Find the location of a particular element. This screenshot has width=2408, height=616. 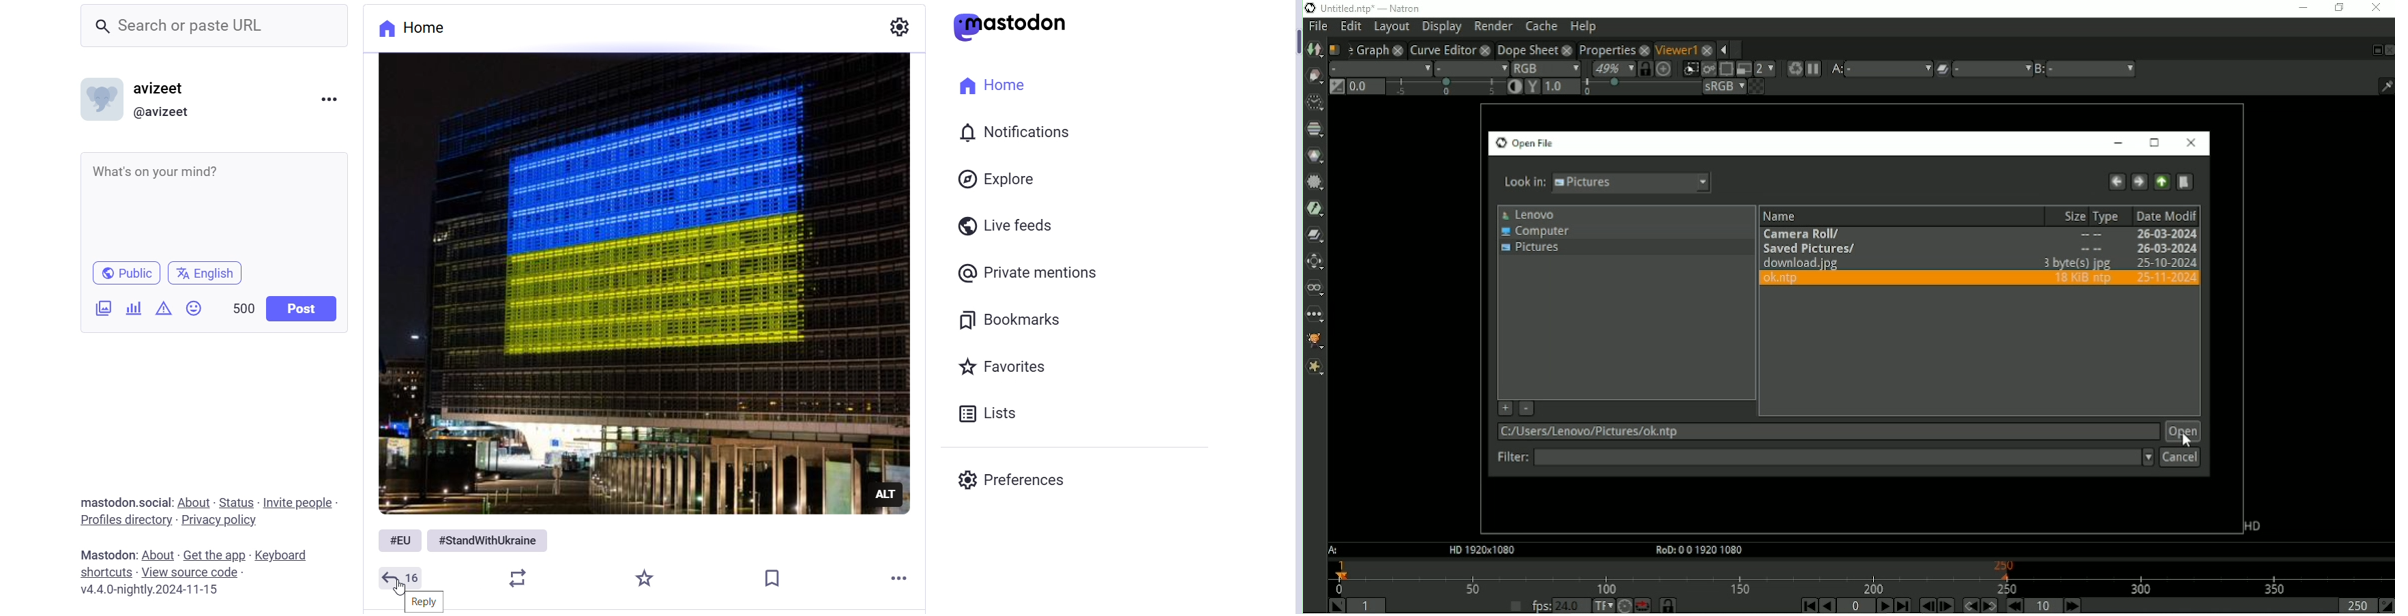

Get the app is located at coordinates (216, 556).